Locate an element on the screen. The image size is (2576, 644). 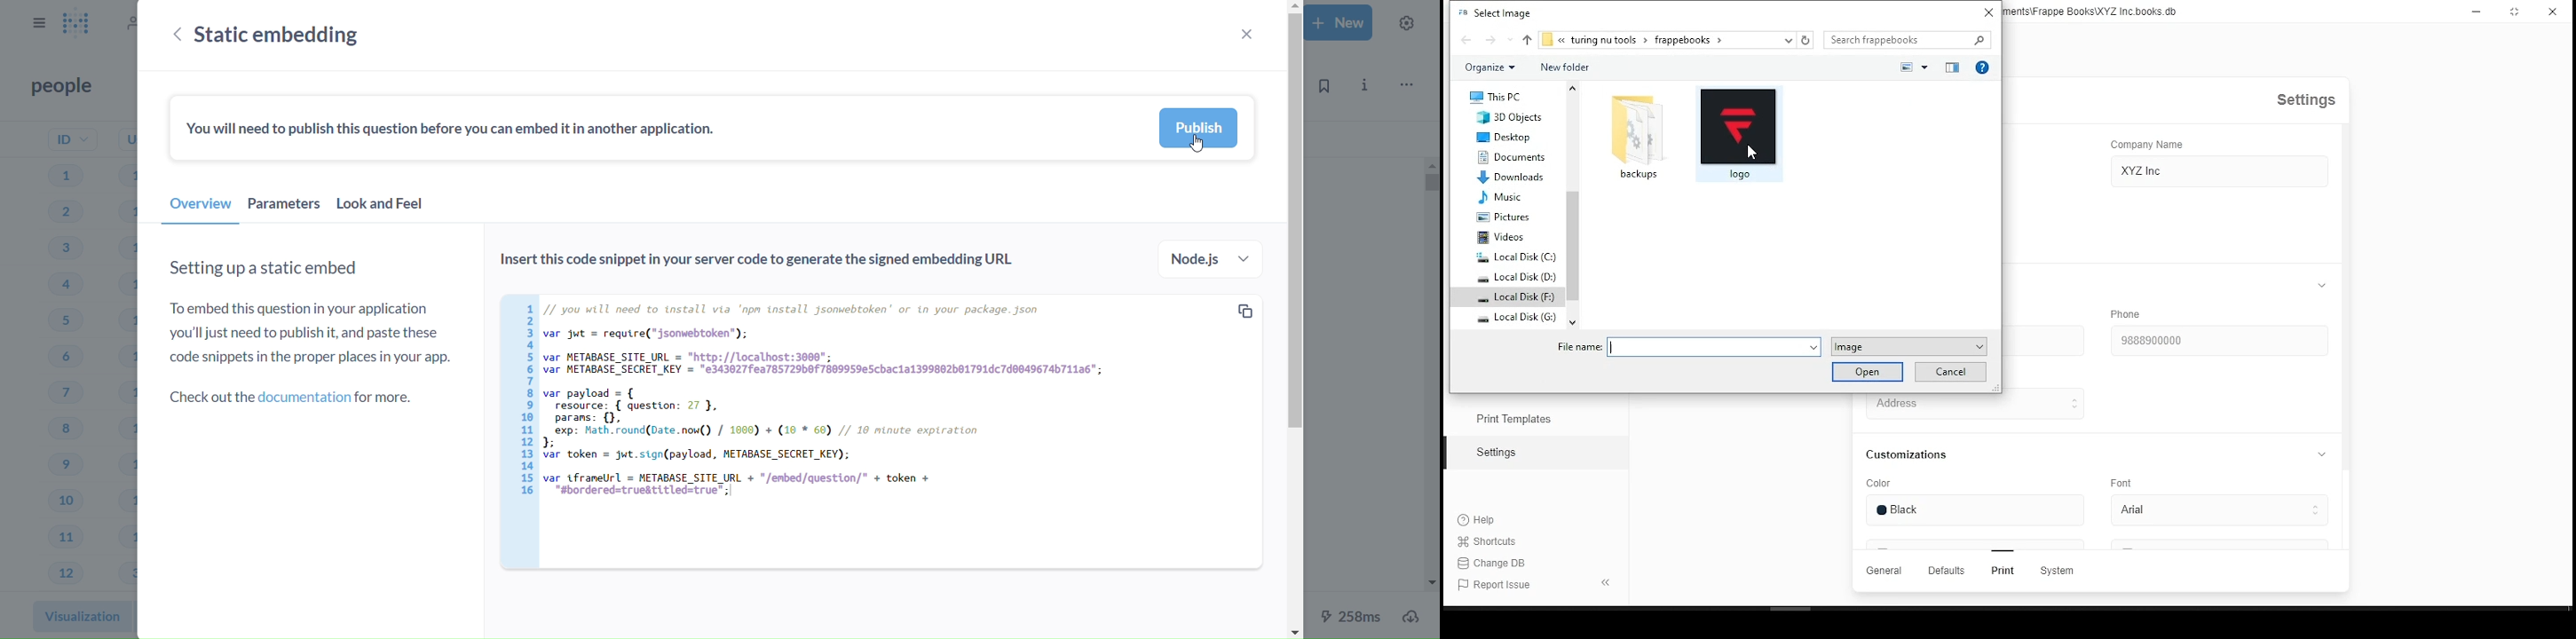
General is located at coordinates (1885, 572).